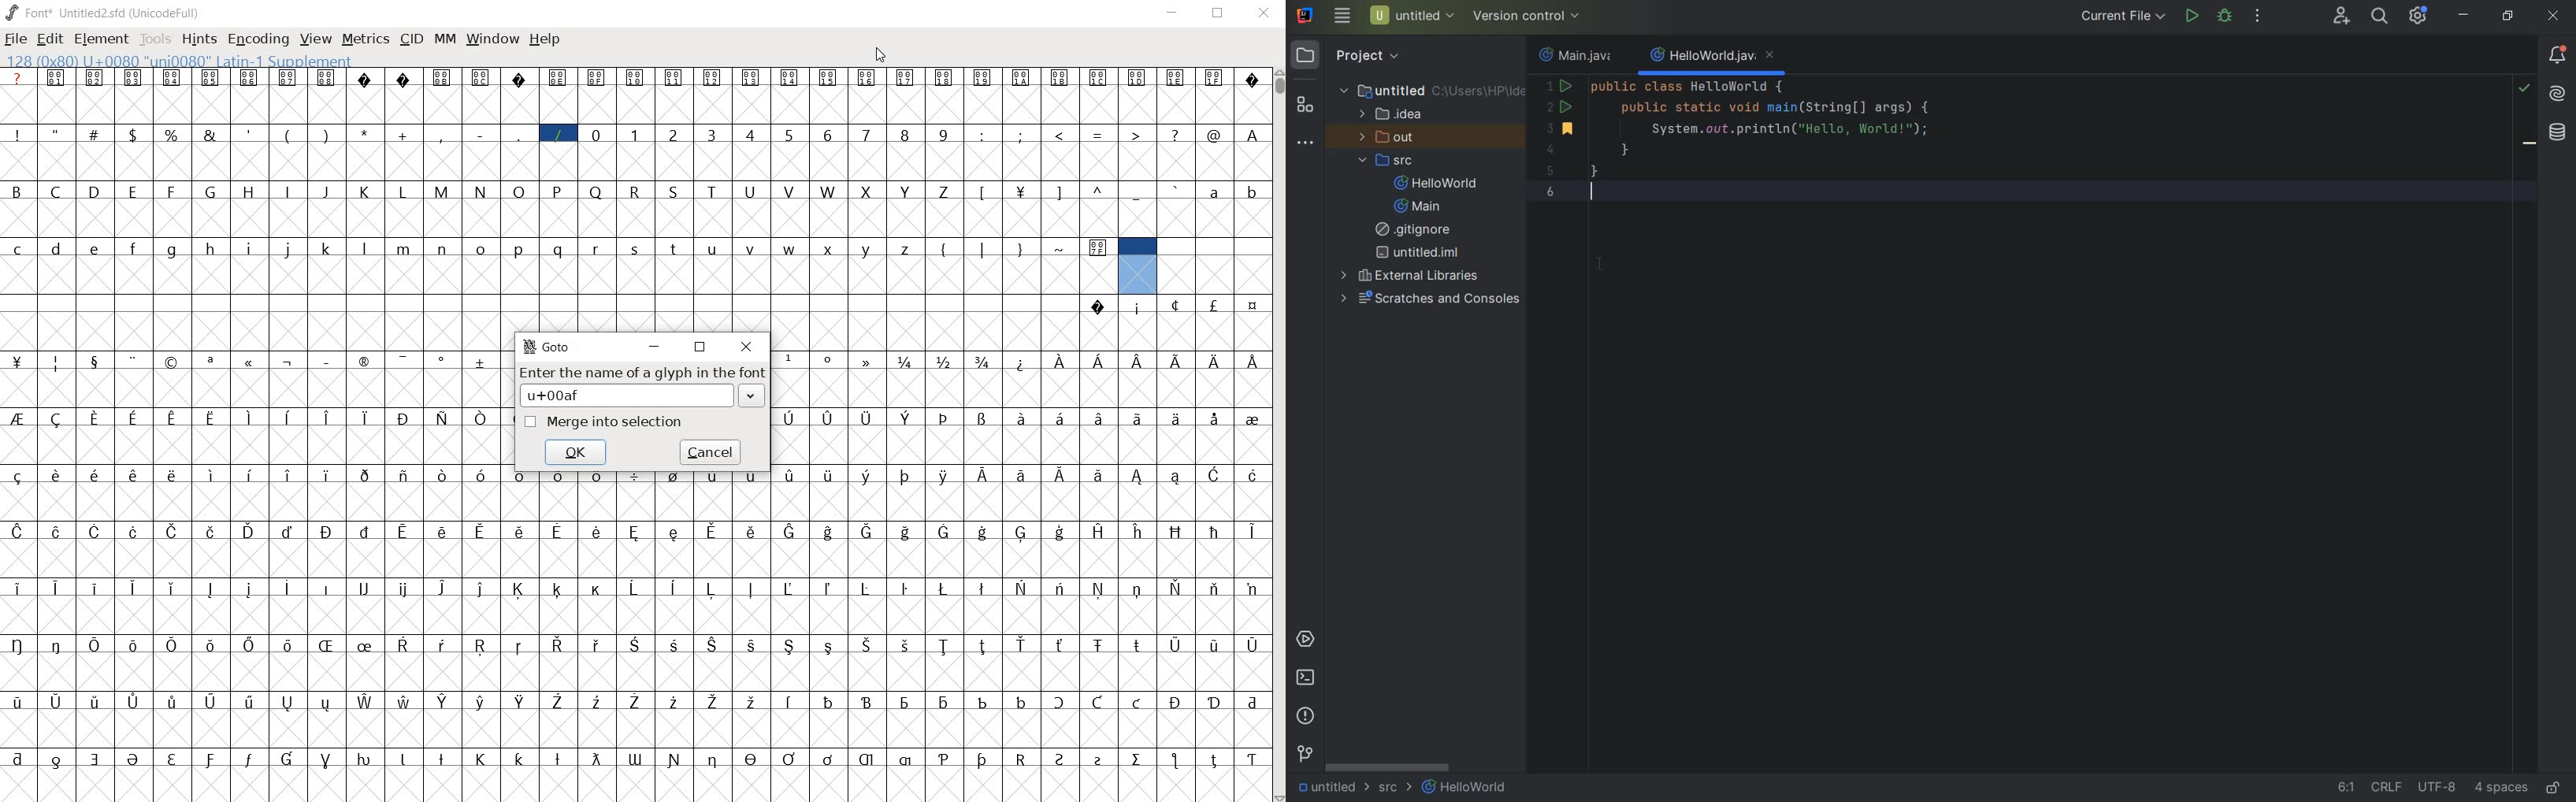 The height and width of the screenshot is (812, 2576). What do you see at coordinates (407, 644) in the screenshot?
I see `Symbol` at bounding box center [407, 644].